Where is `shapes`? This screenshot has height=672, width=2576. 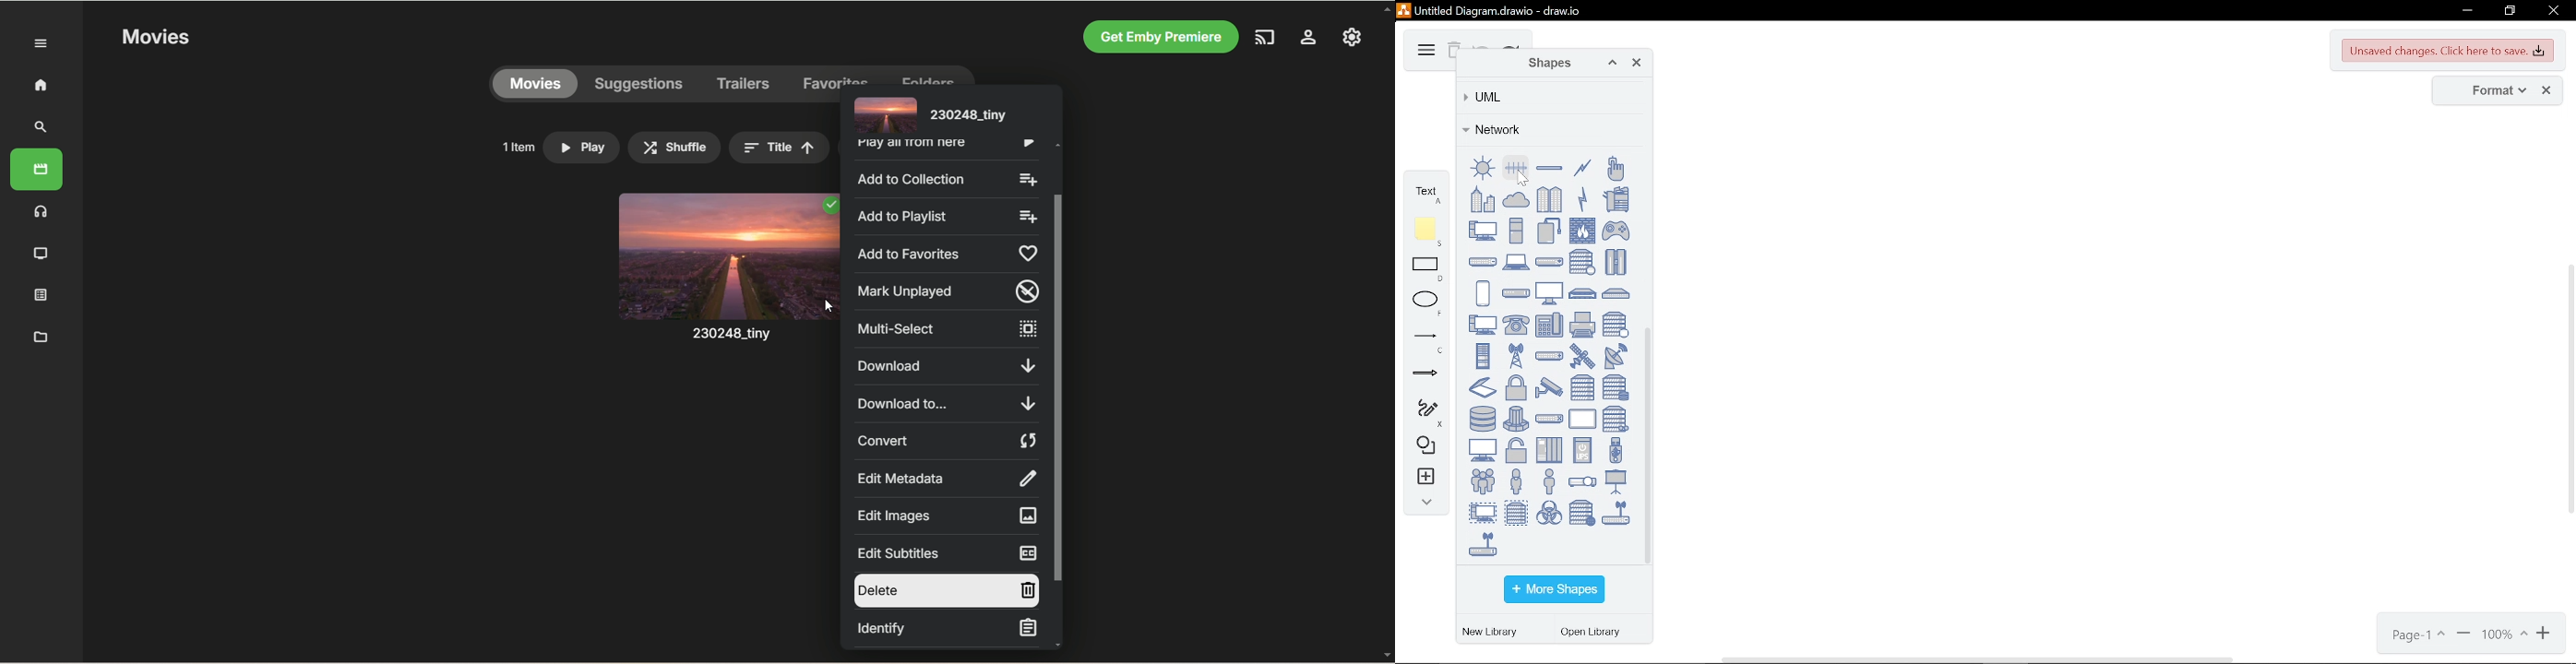
shapes is located at coordinates (1544, 64).